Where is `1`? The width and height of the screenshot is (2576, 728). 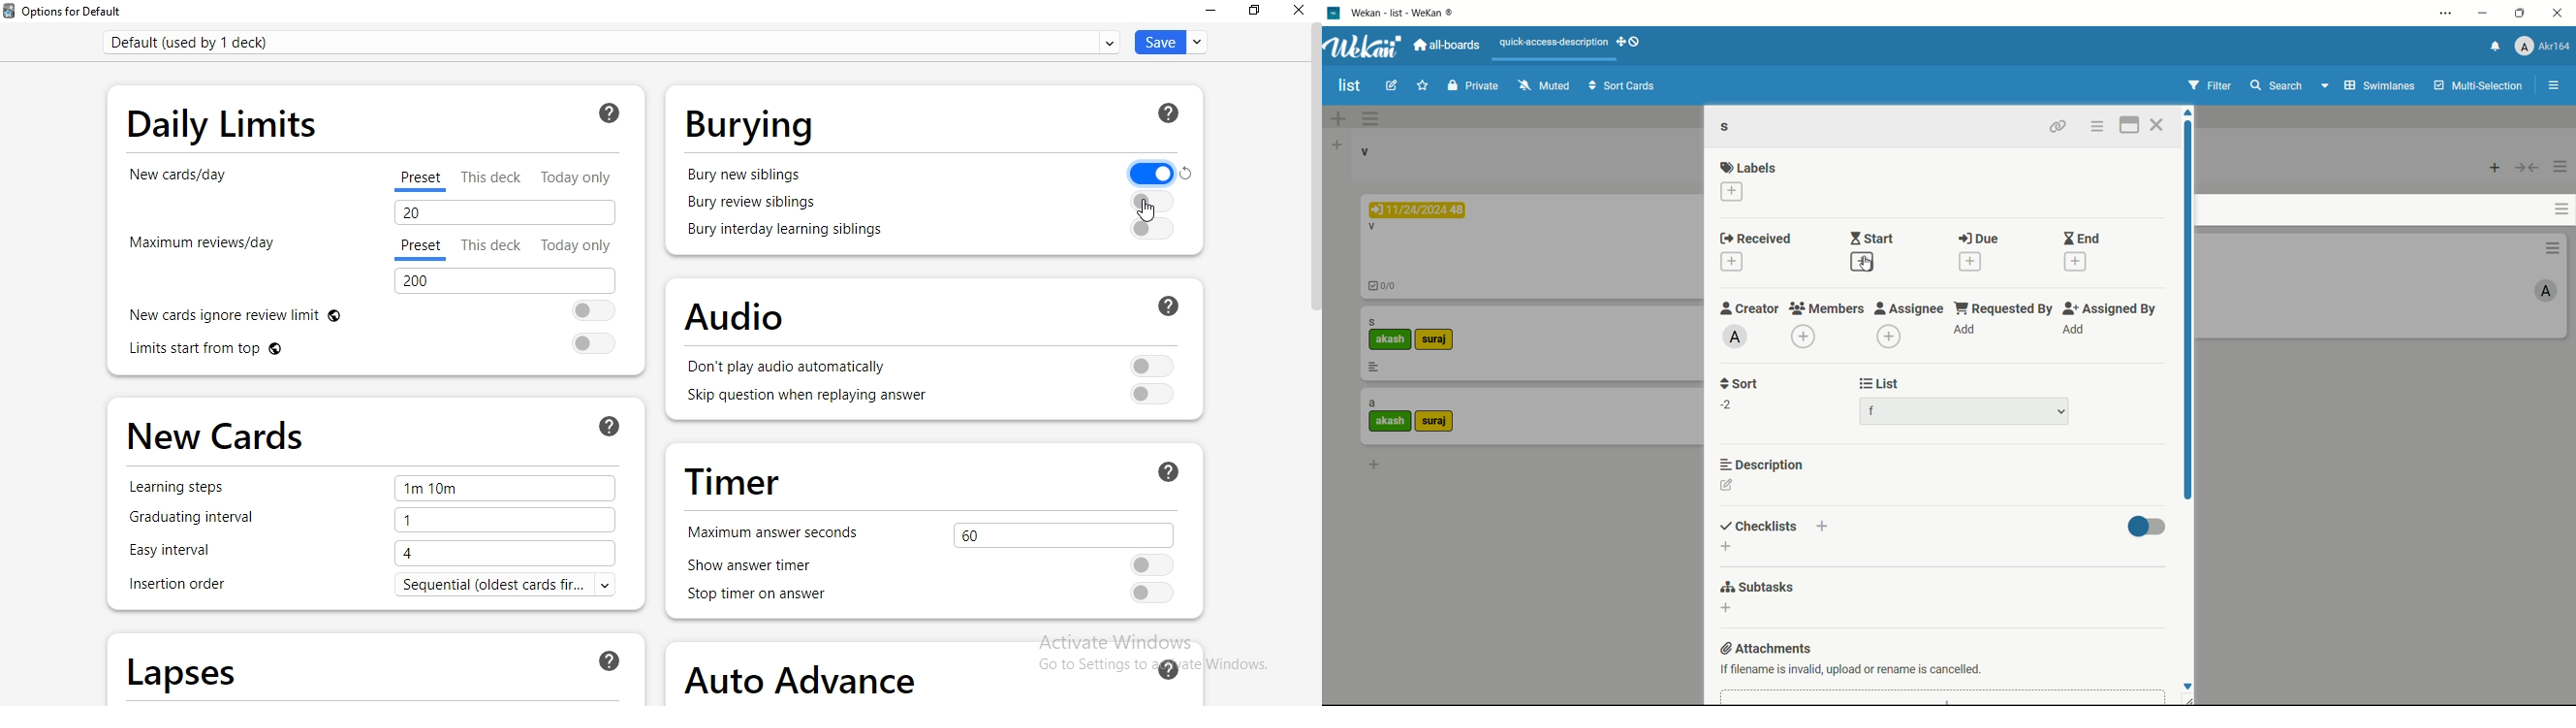 1 is located at coordinates (503, 521).